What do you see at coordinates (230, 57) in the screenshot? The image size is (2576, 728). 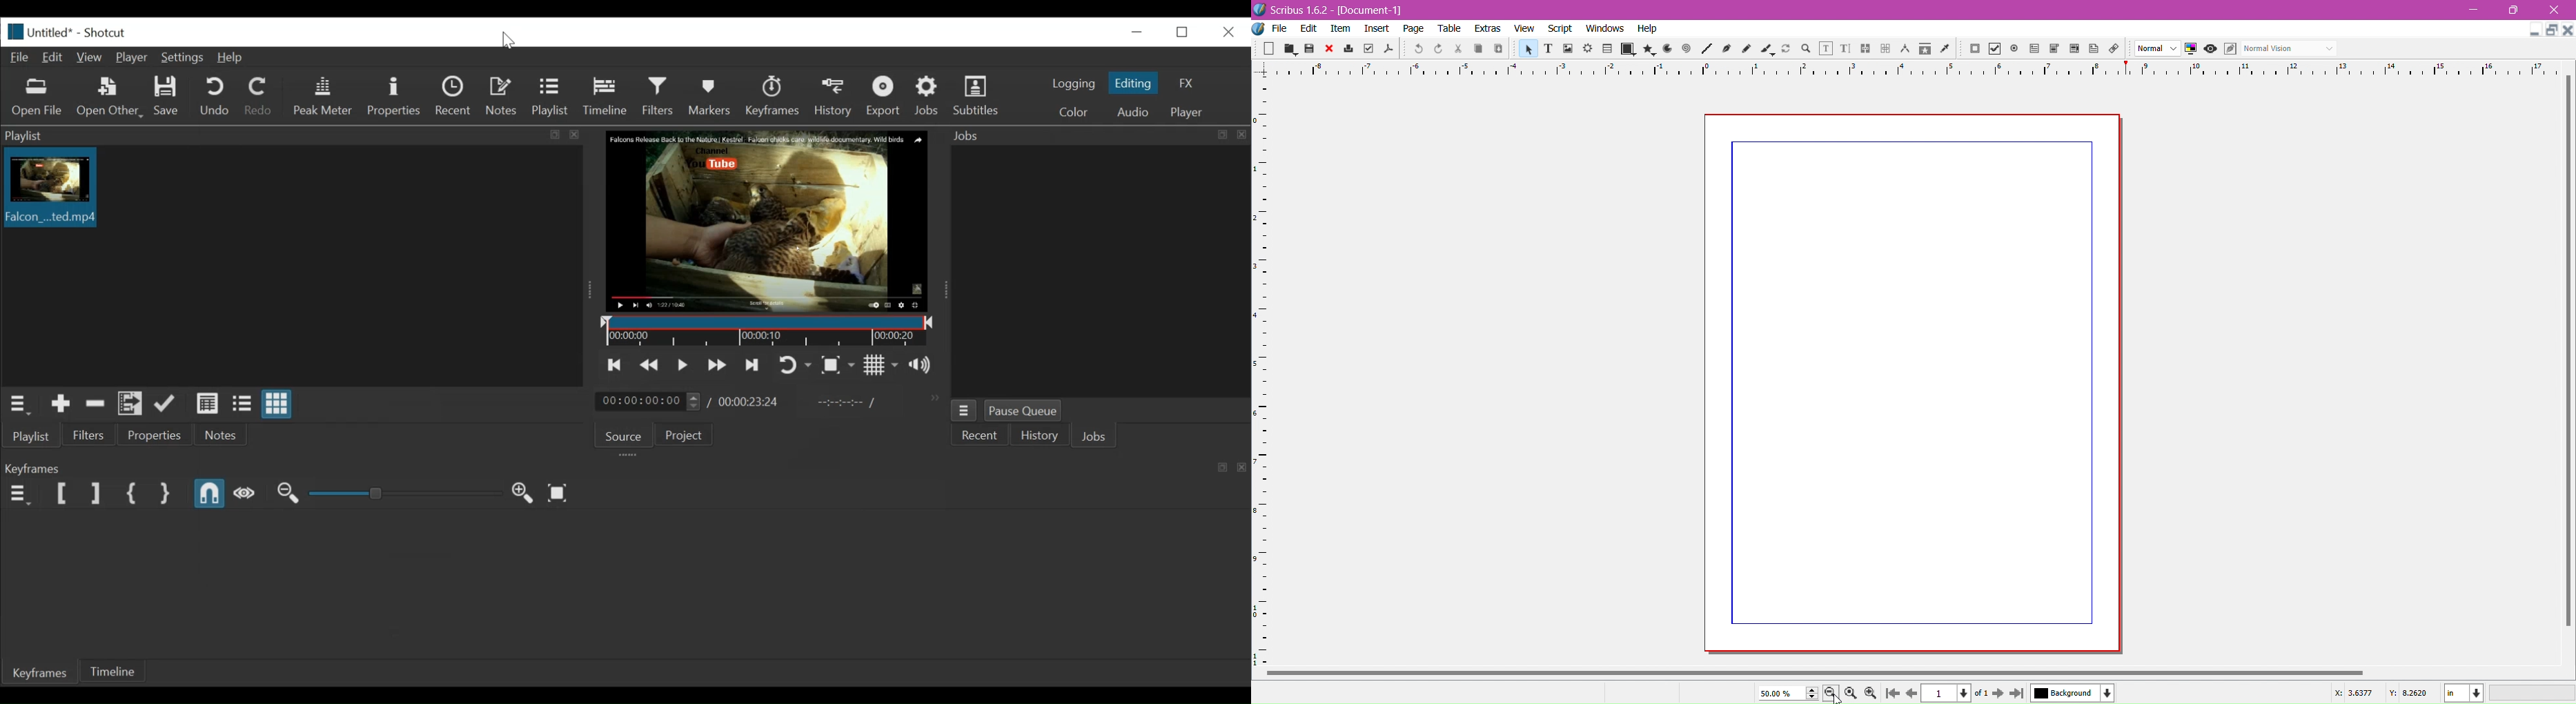 I see `Help` at bounding box center [230, 57].